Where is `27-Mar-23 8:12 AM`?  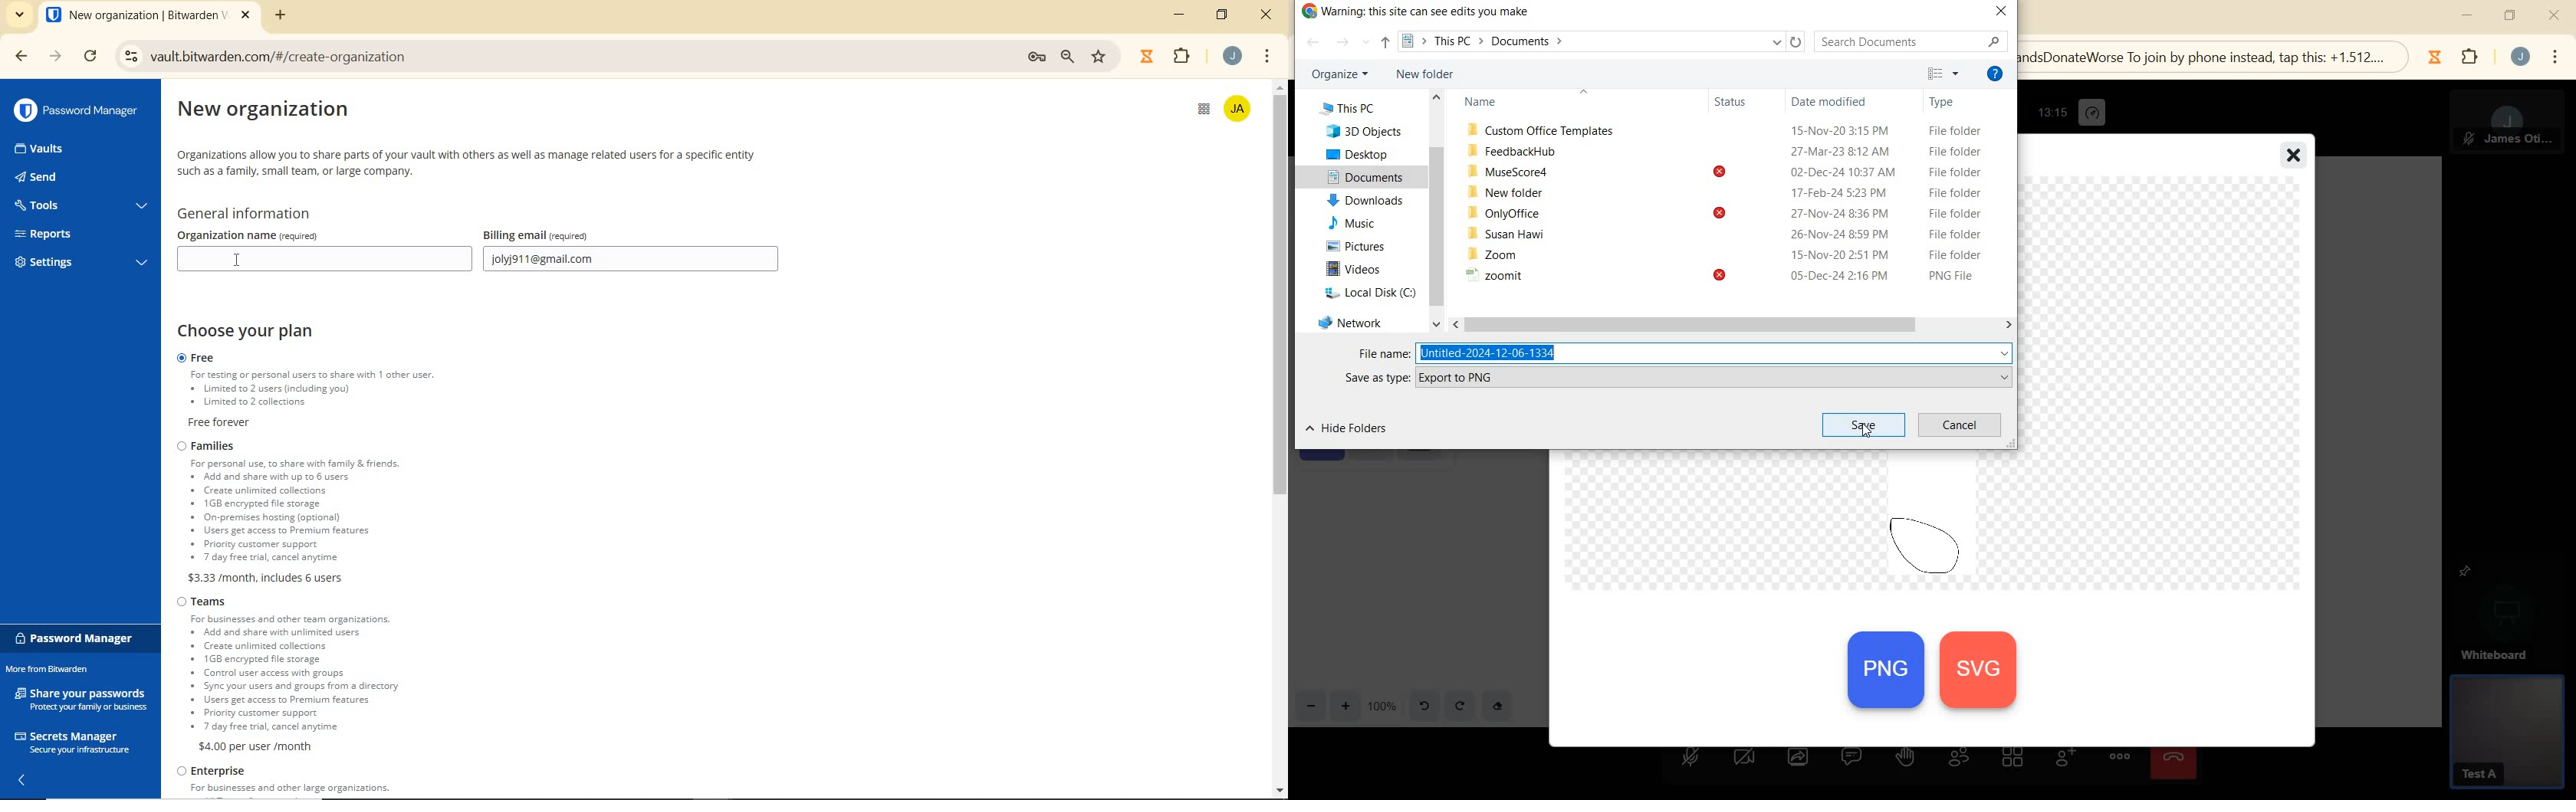
27-Mar-23 8:12 AM is located at coordinates (1838, 151).